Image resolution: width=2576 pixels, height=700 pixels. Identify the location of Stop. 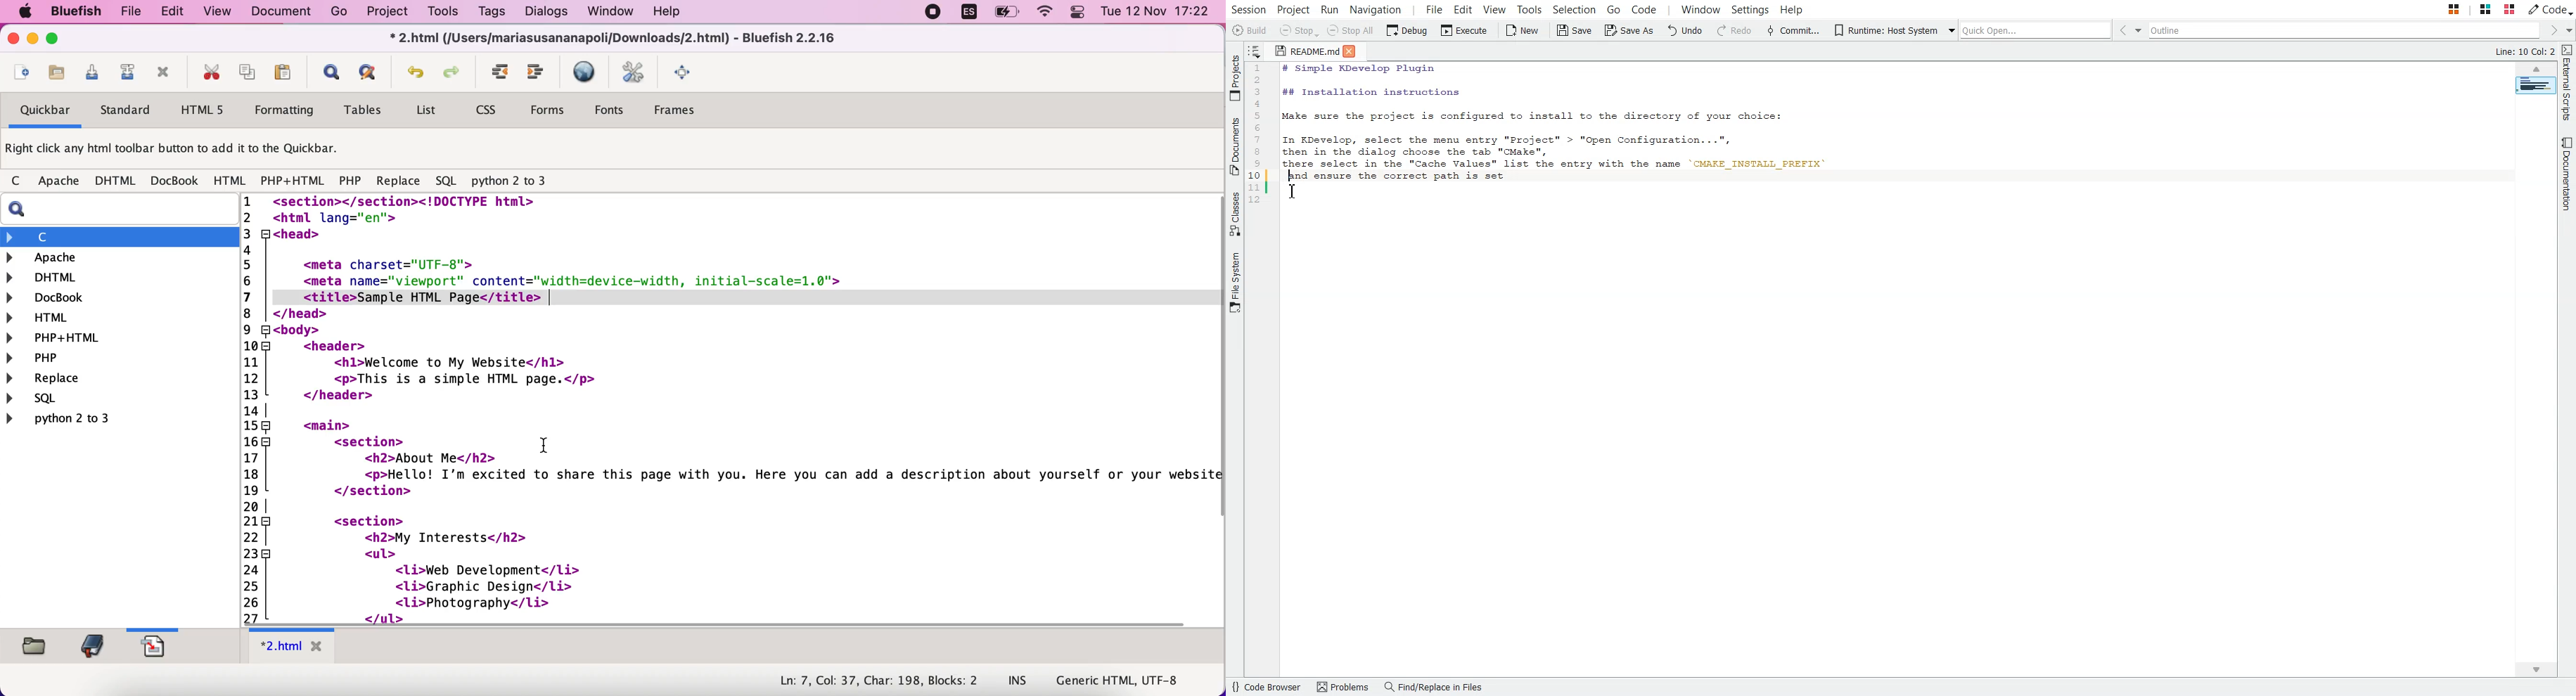
(1299, 31).